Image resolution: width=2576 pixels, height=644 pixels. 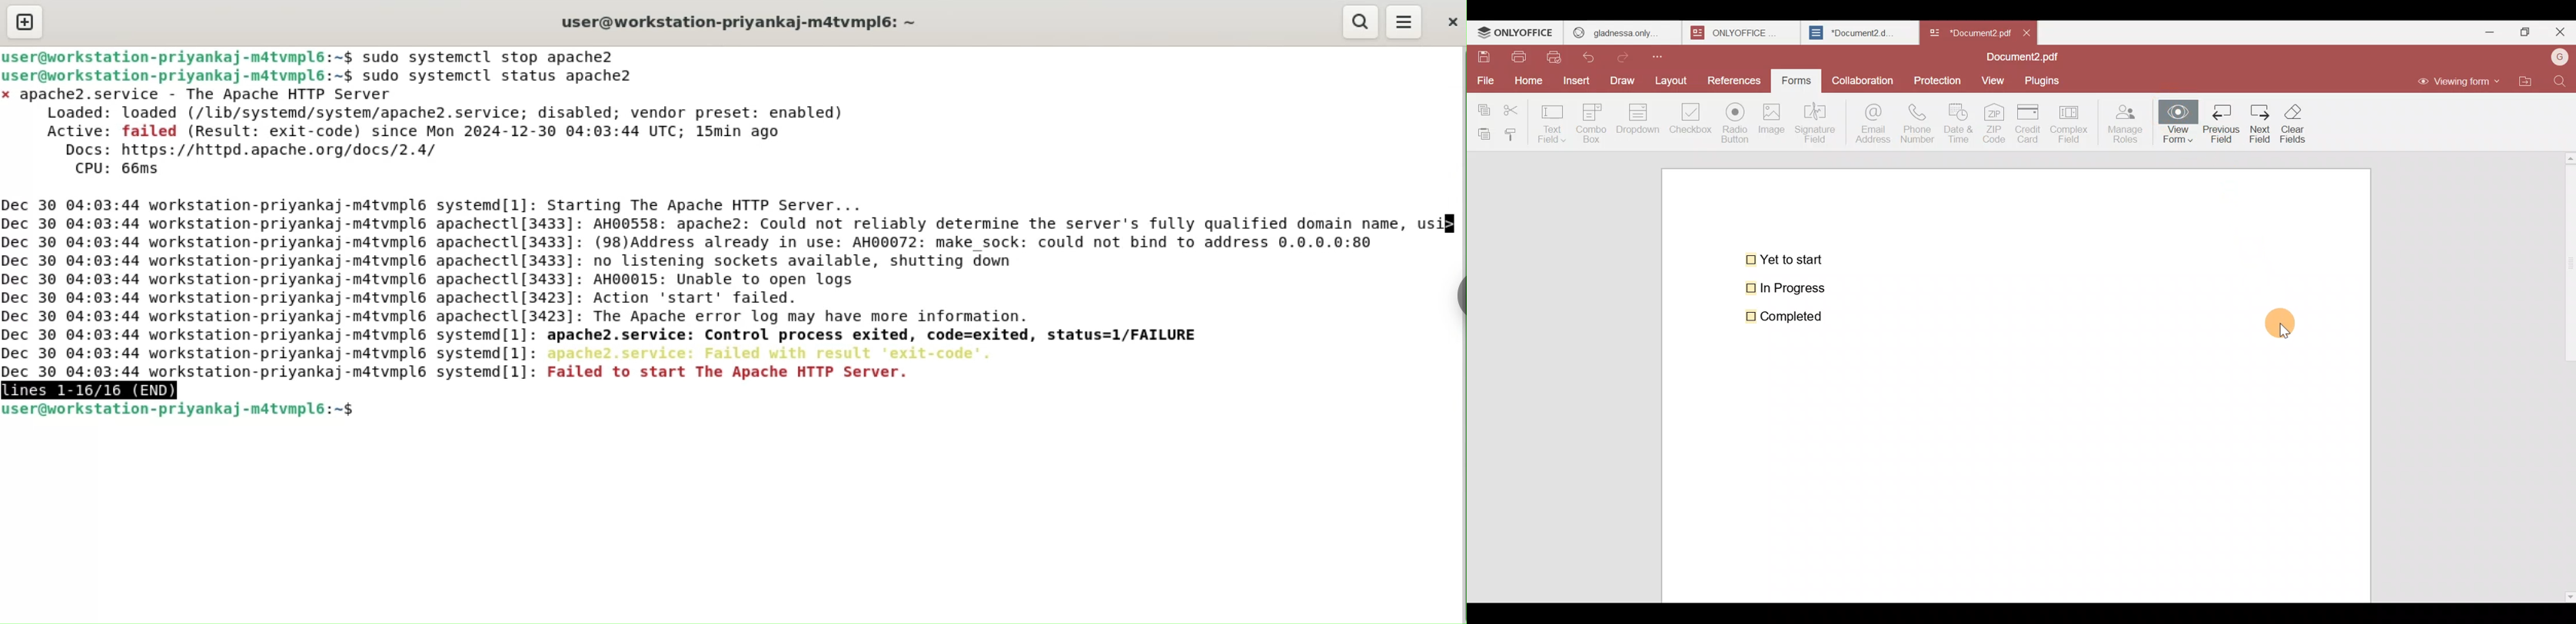 I want to click on Collaboration, so click(x=1864, y=77).